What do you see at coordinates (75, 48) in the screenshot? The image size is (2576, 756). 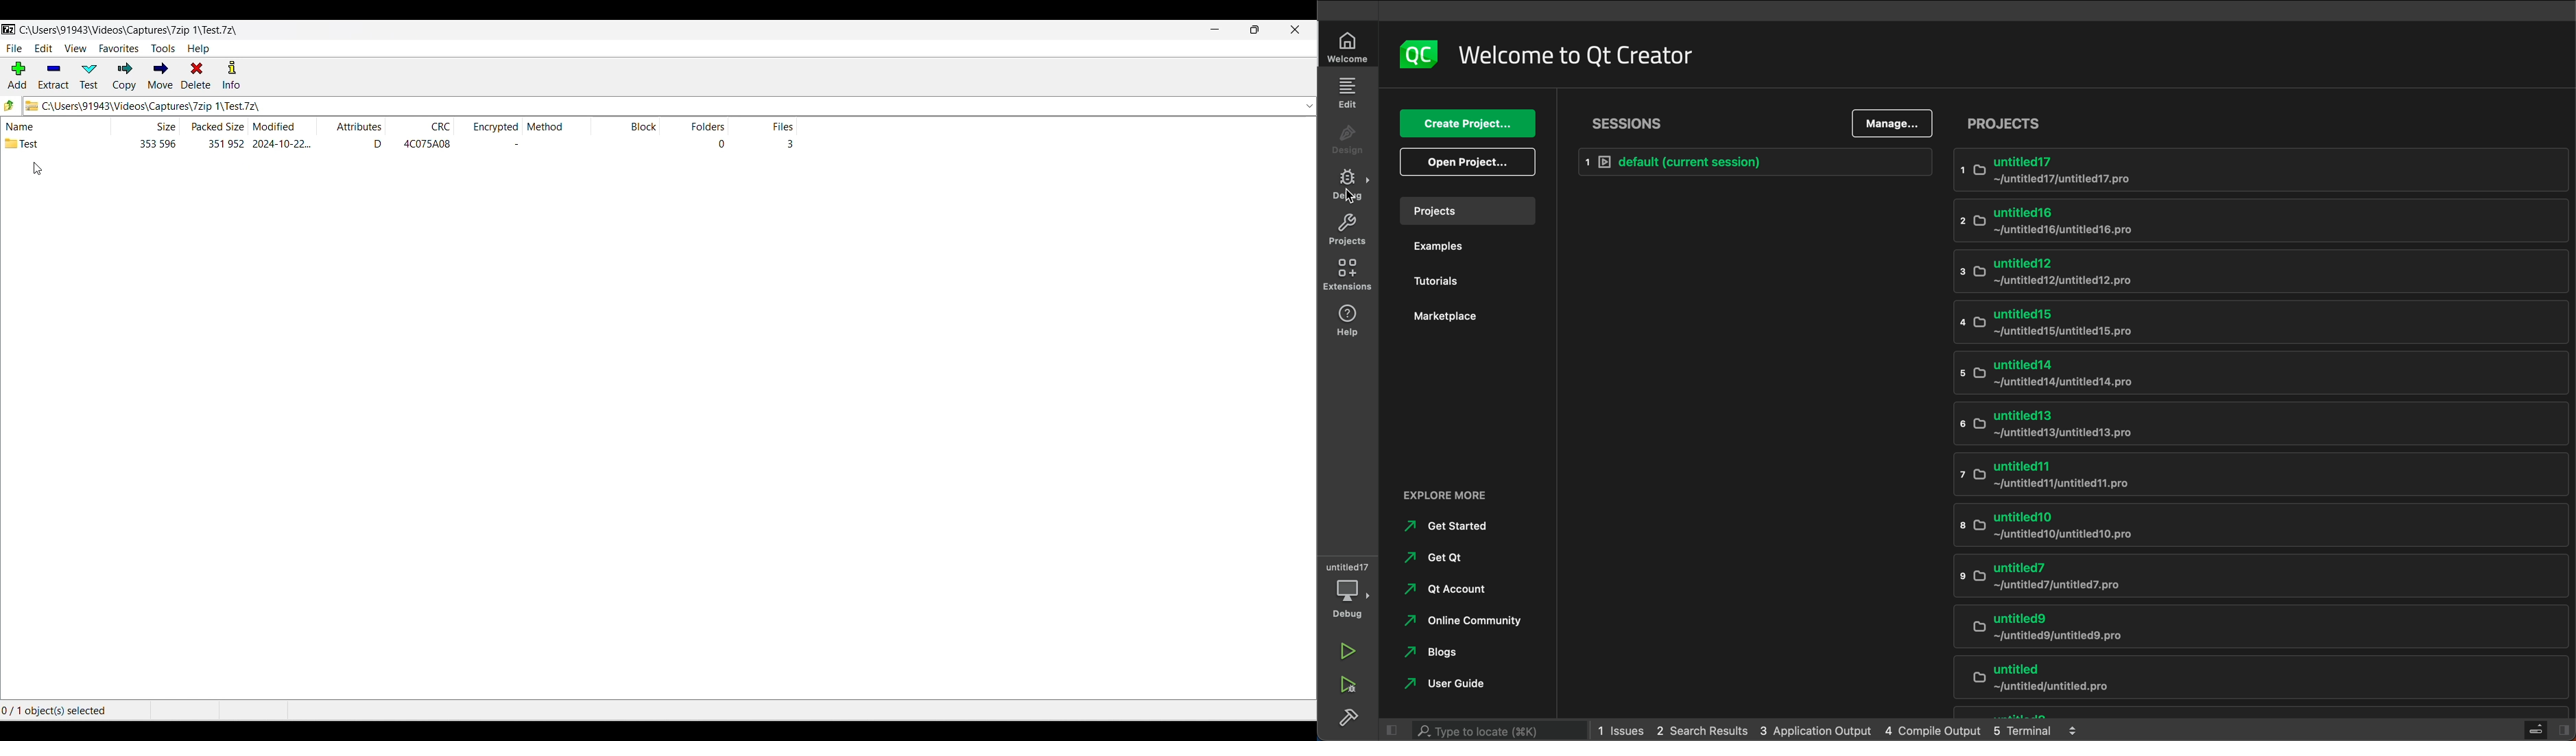 I see `View` at bounding box center [75, 48].